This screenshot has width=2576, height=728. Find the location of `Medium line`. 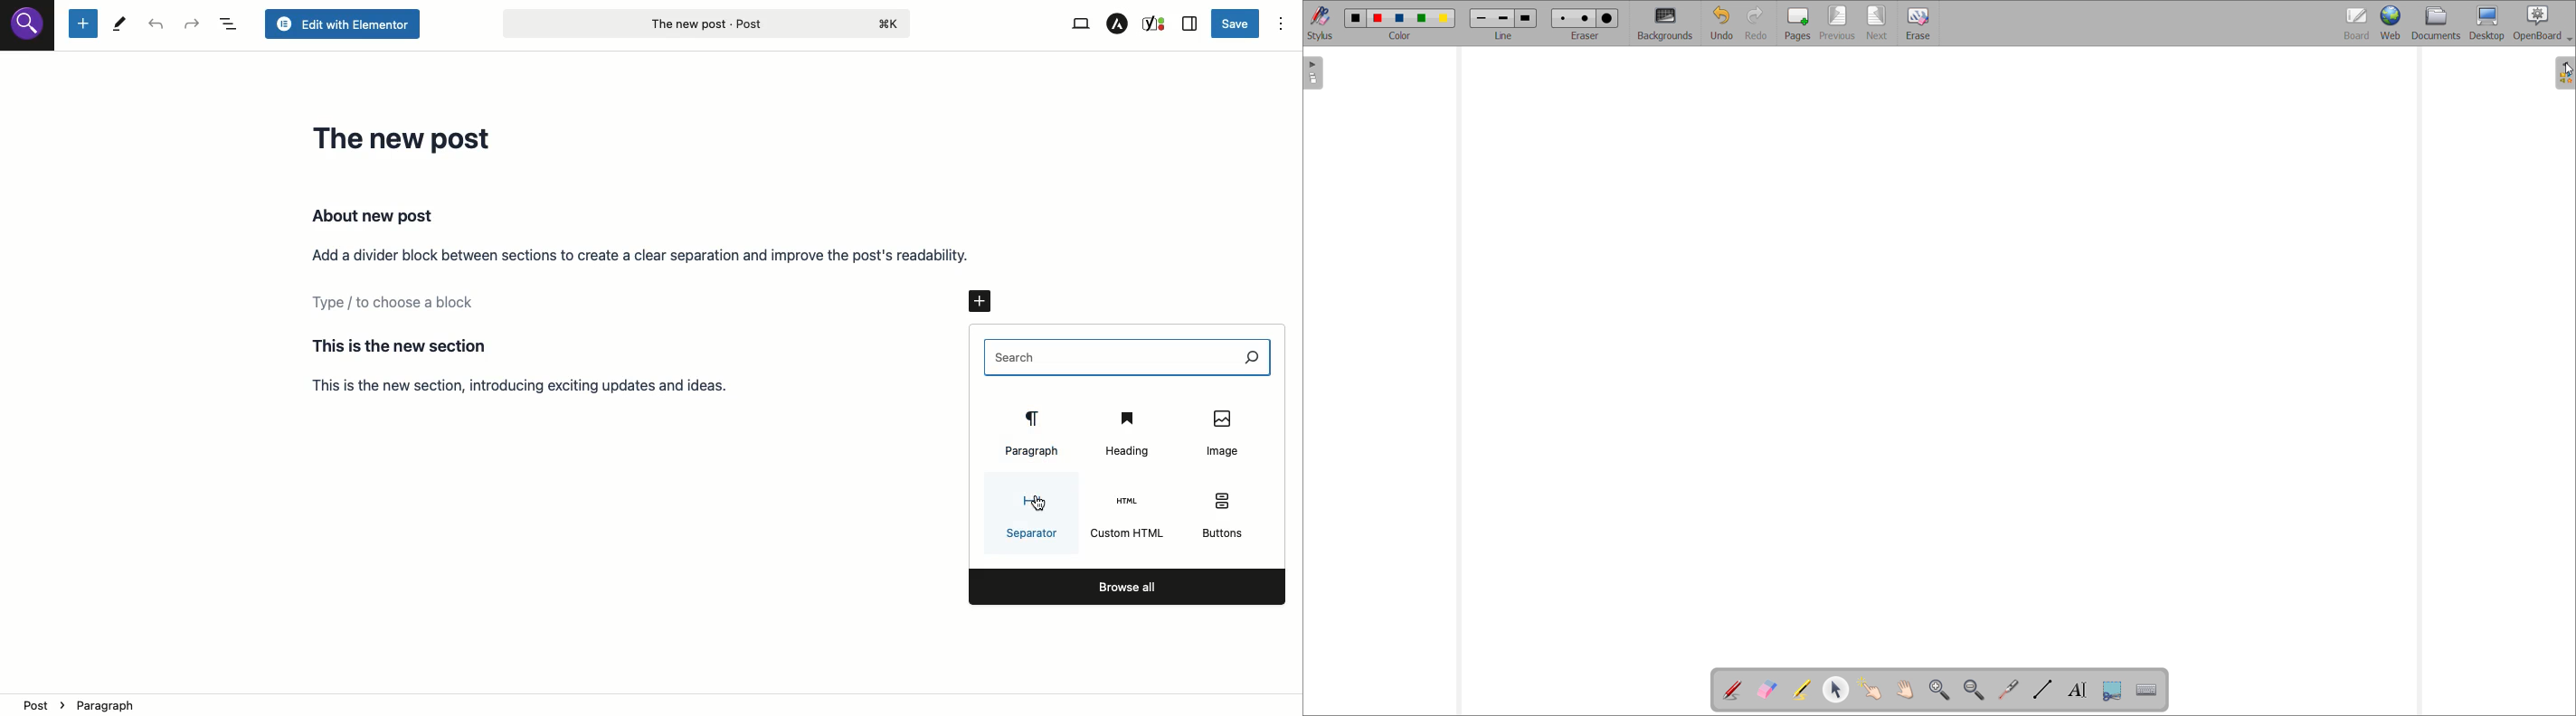

Medium line is located at coordinates (1505, 17).